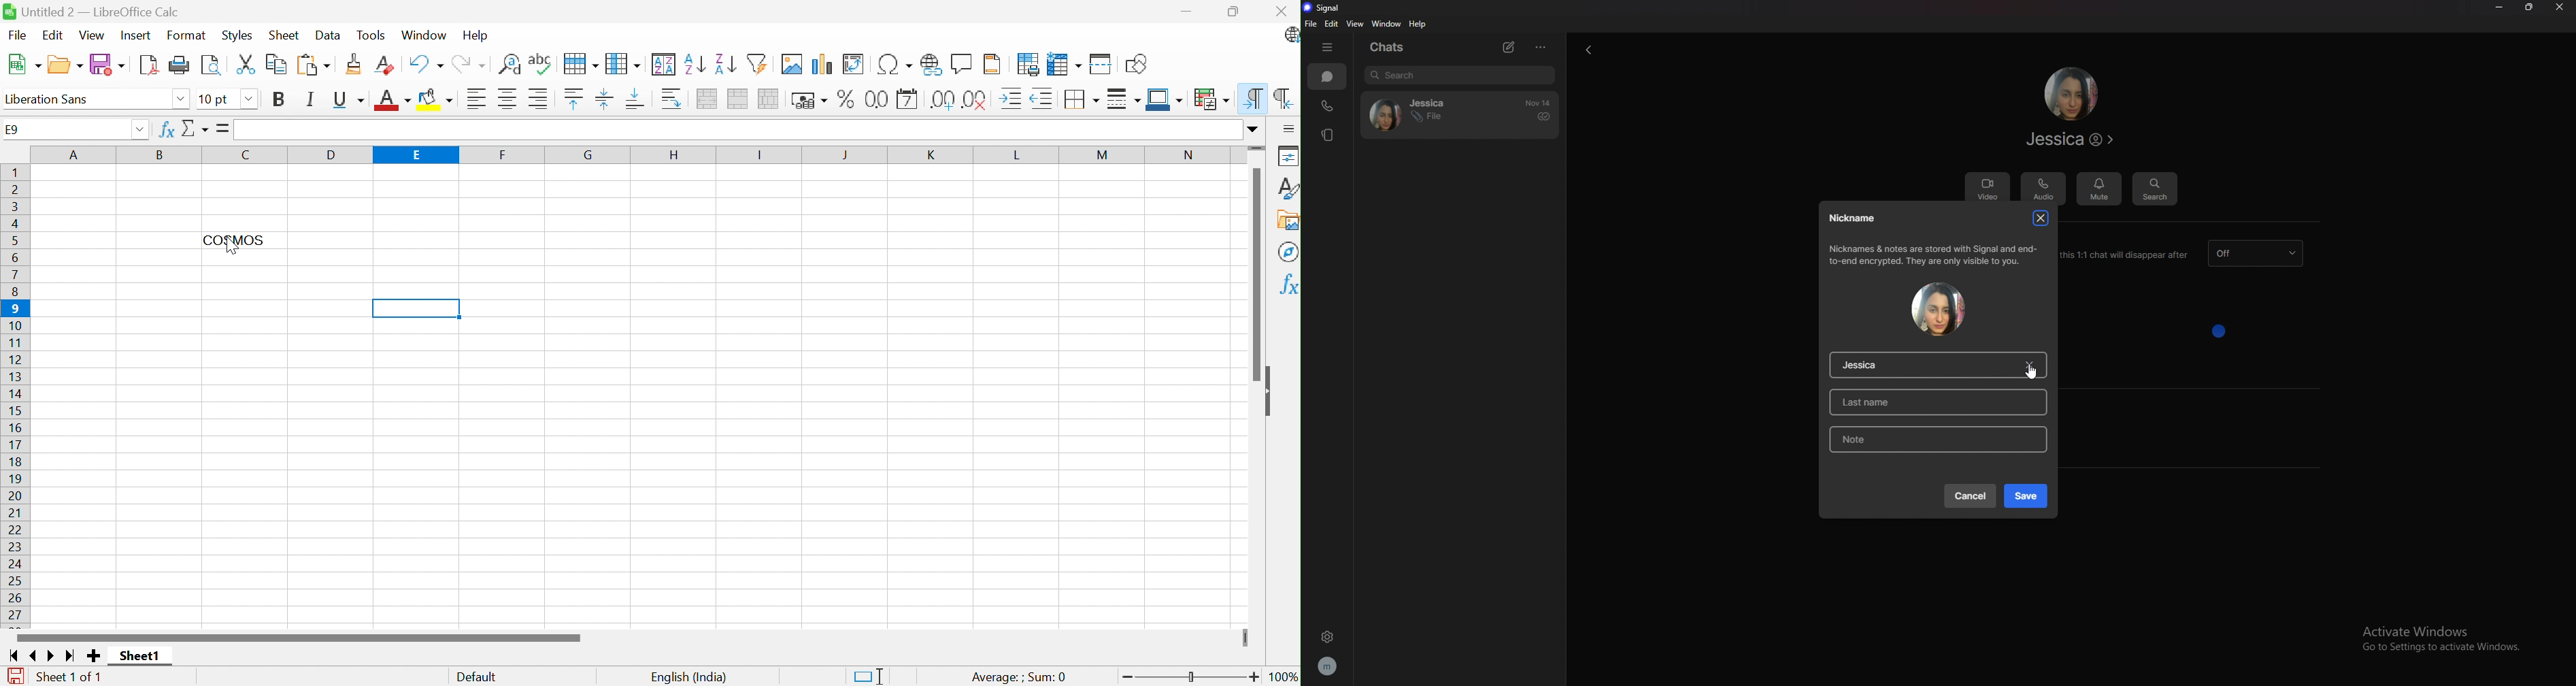  What do you see at coordinates (603, 98) in the screenshot?
I see `Align vertically` at bounding box center [603, 98].